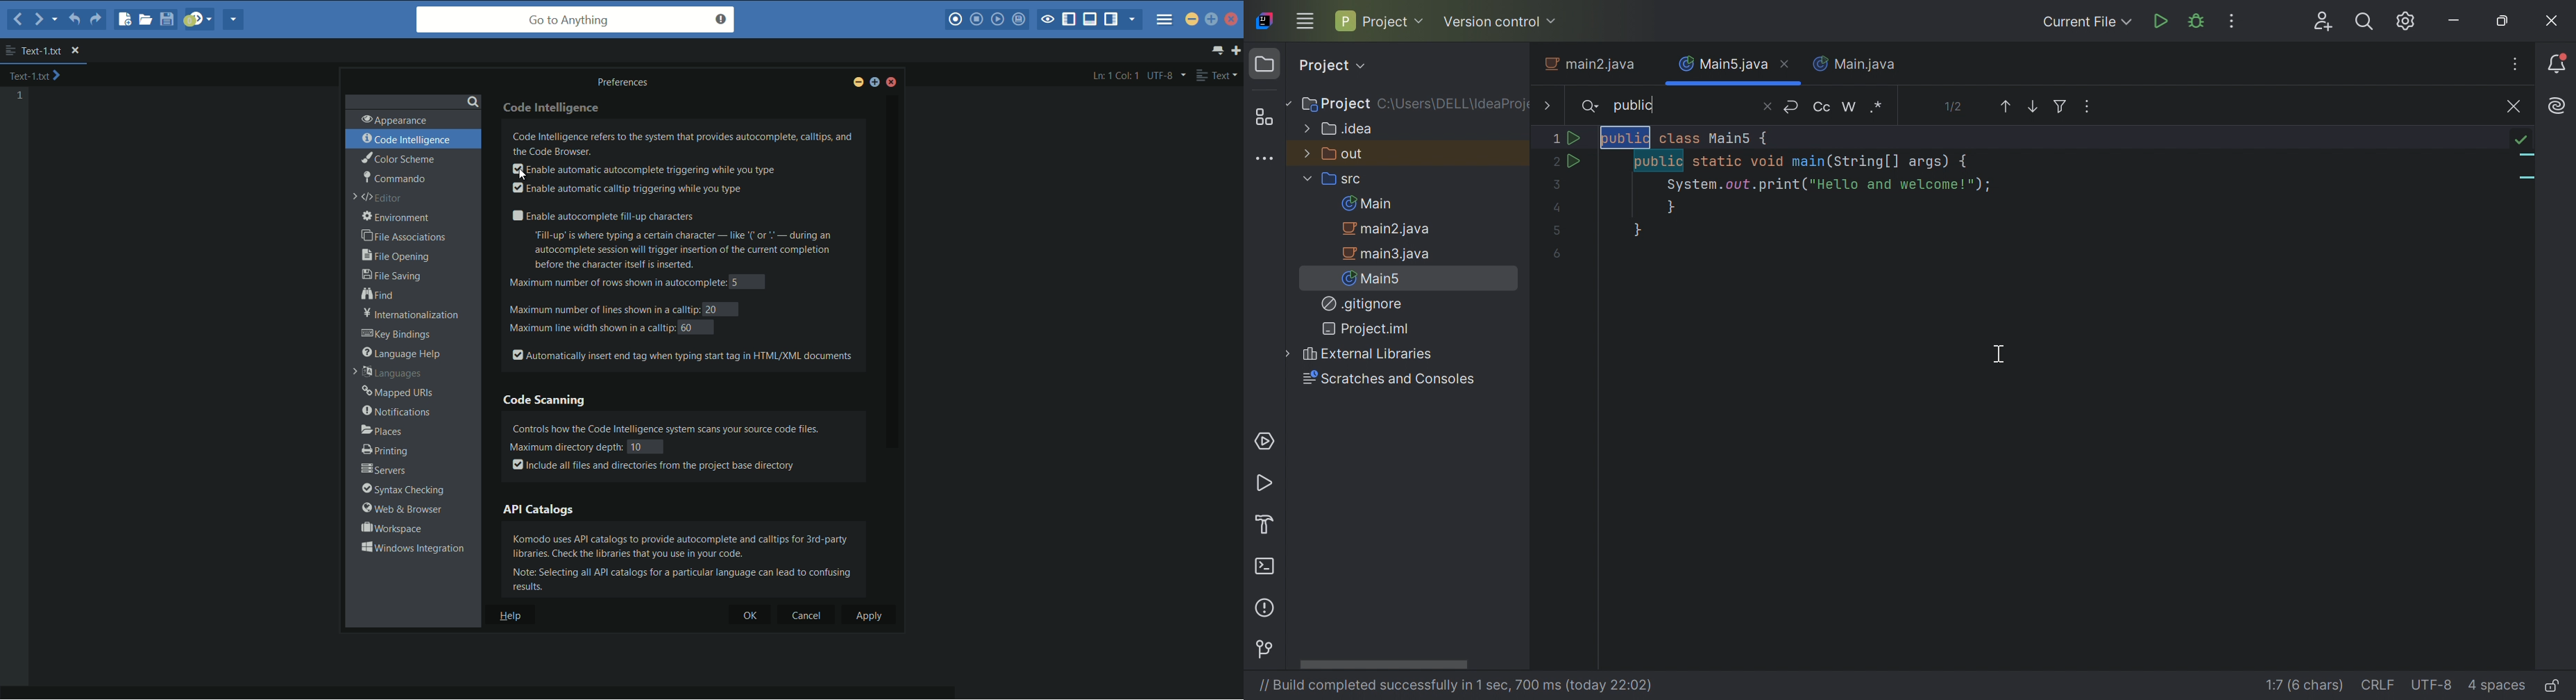 The image size is (2576, 700). I want to click on ok, so click(743, 616).